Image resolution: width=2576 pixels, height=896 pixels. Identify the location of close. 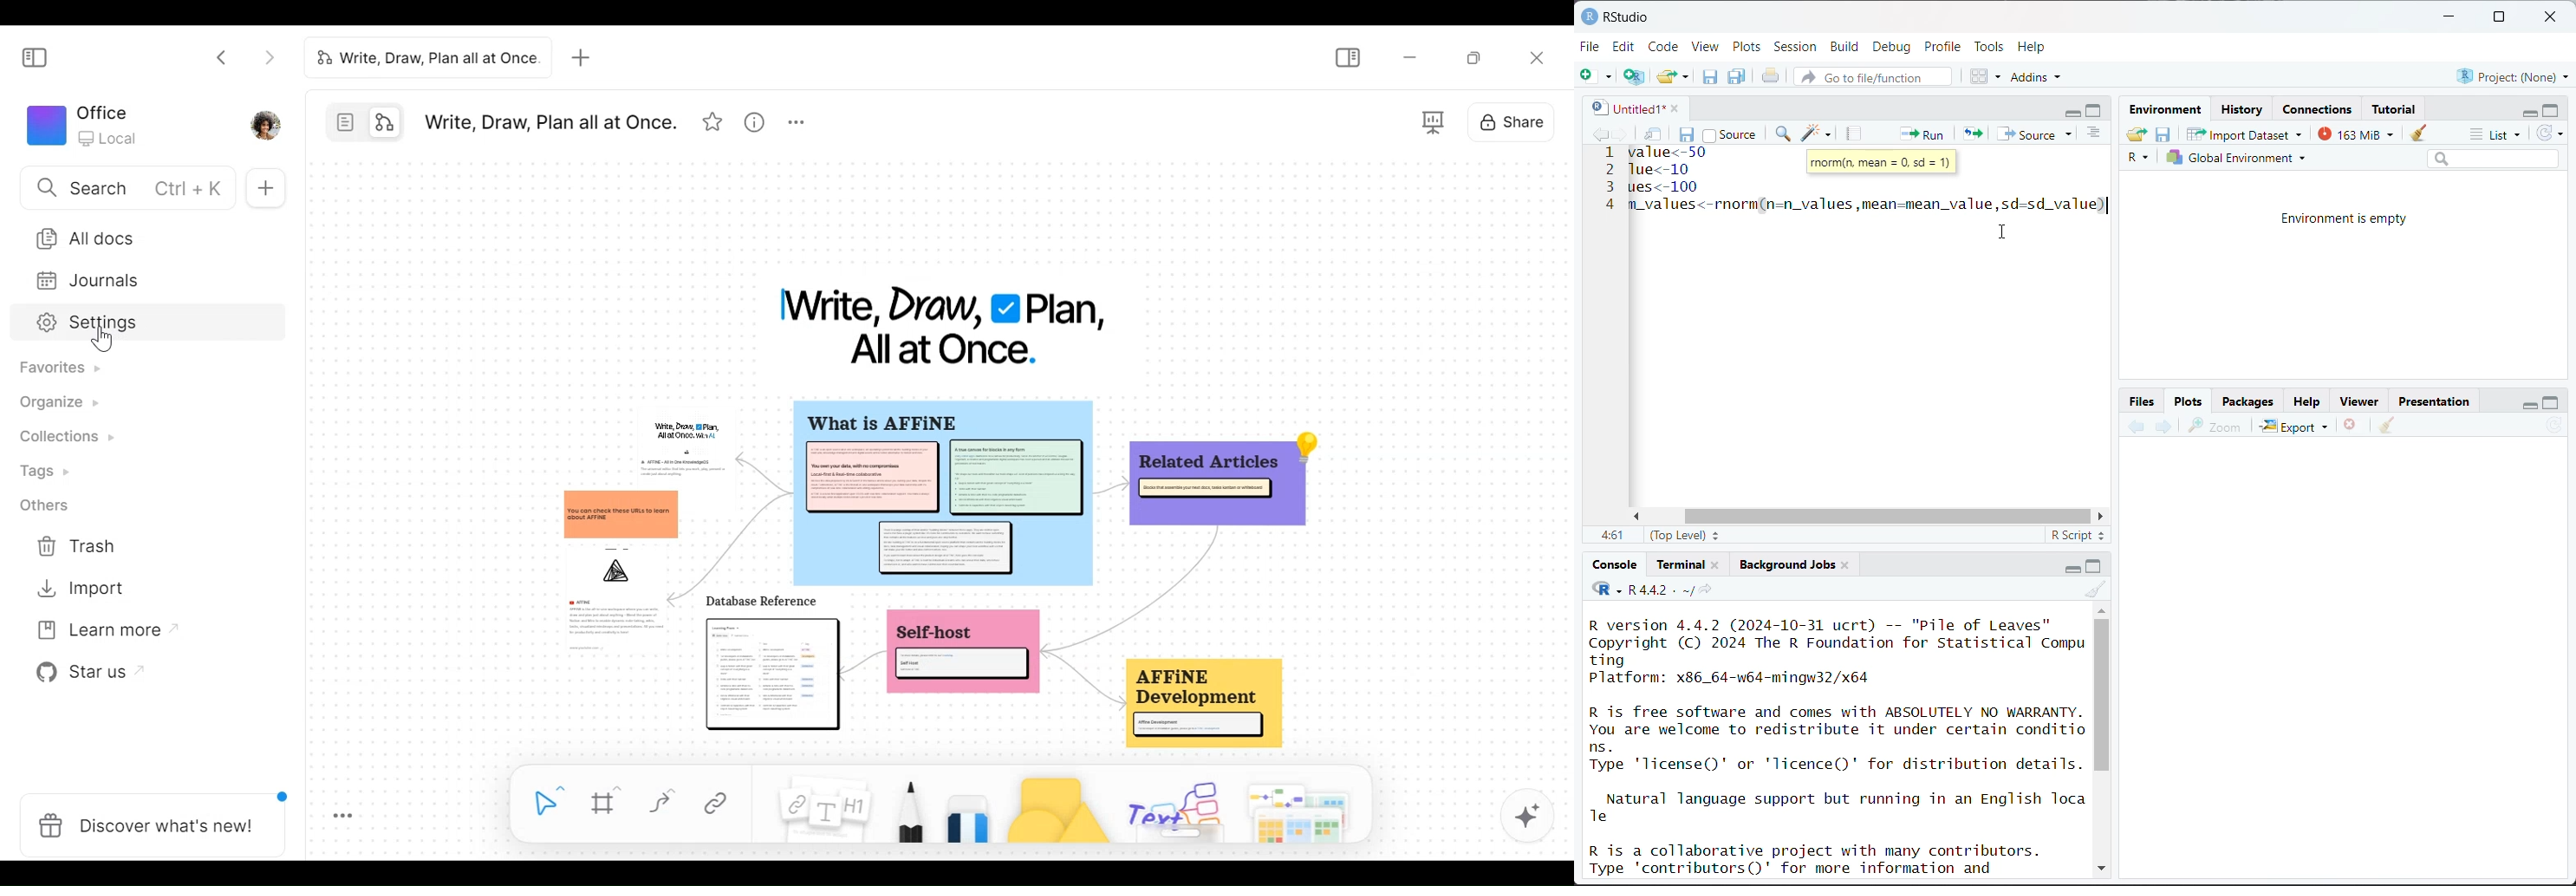
(1845, 564).